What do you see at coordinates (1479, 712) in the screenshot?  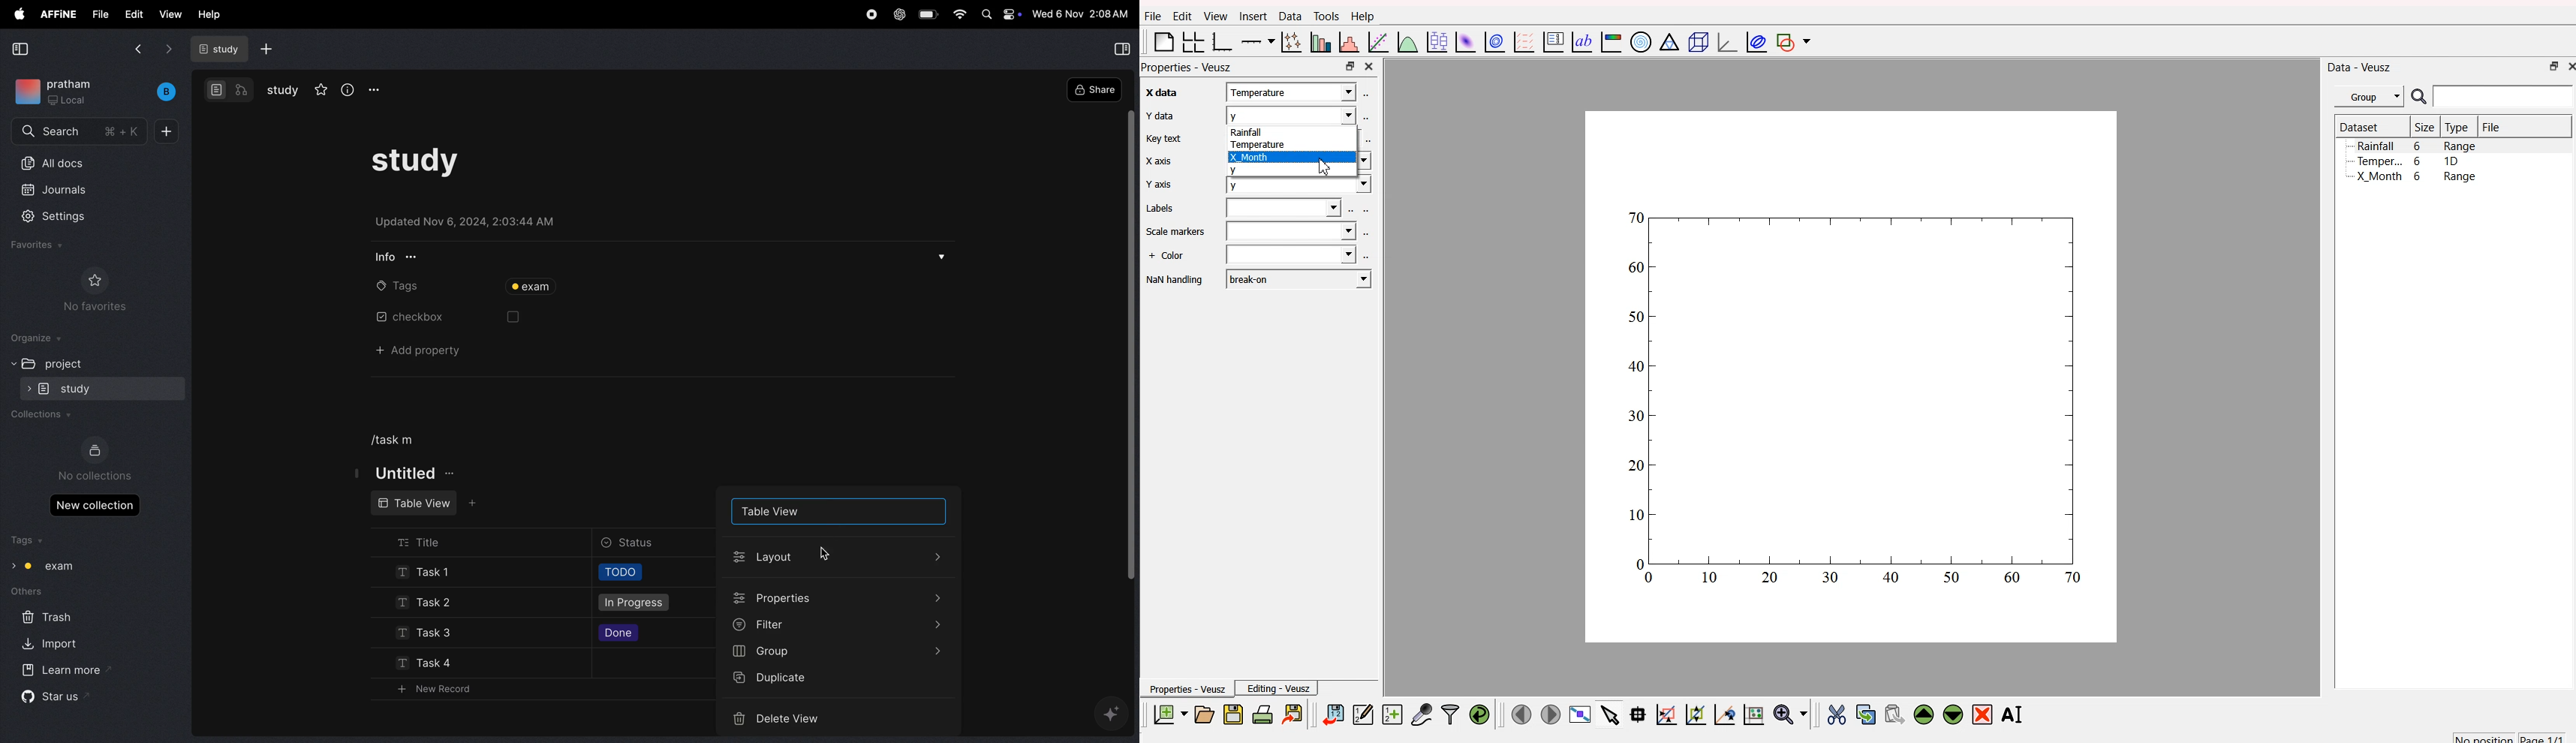 I see `reload linked dataset` at bounding box center [1479, 712].